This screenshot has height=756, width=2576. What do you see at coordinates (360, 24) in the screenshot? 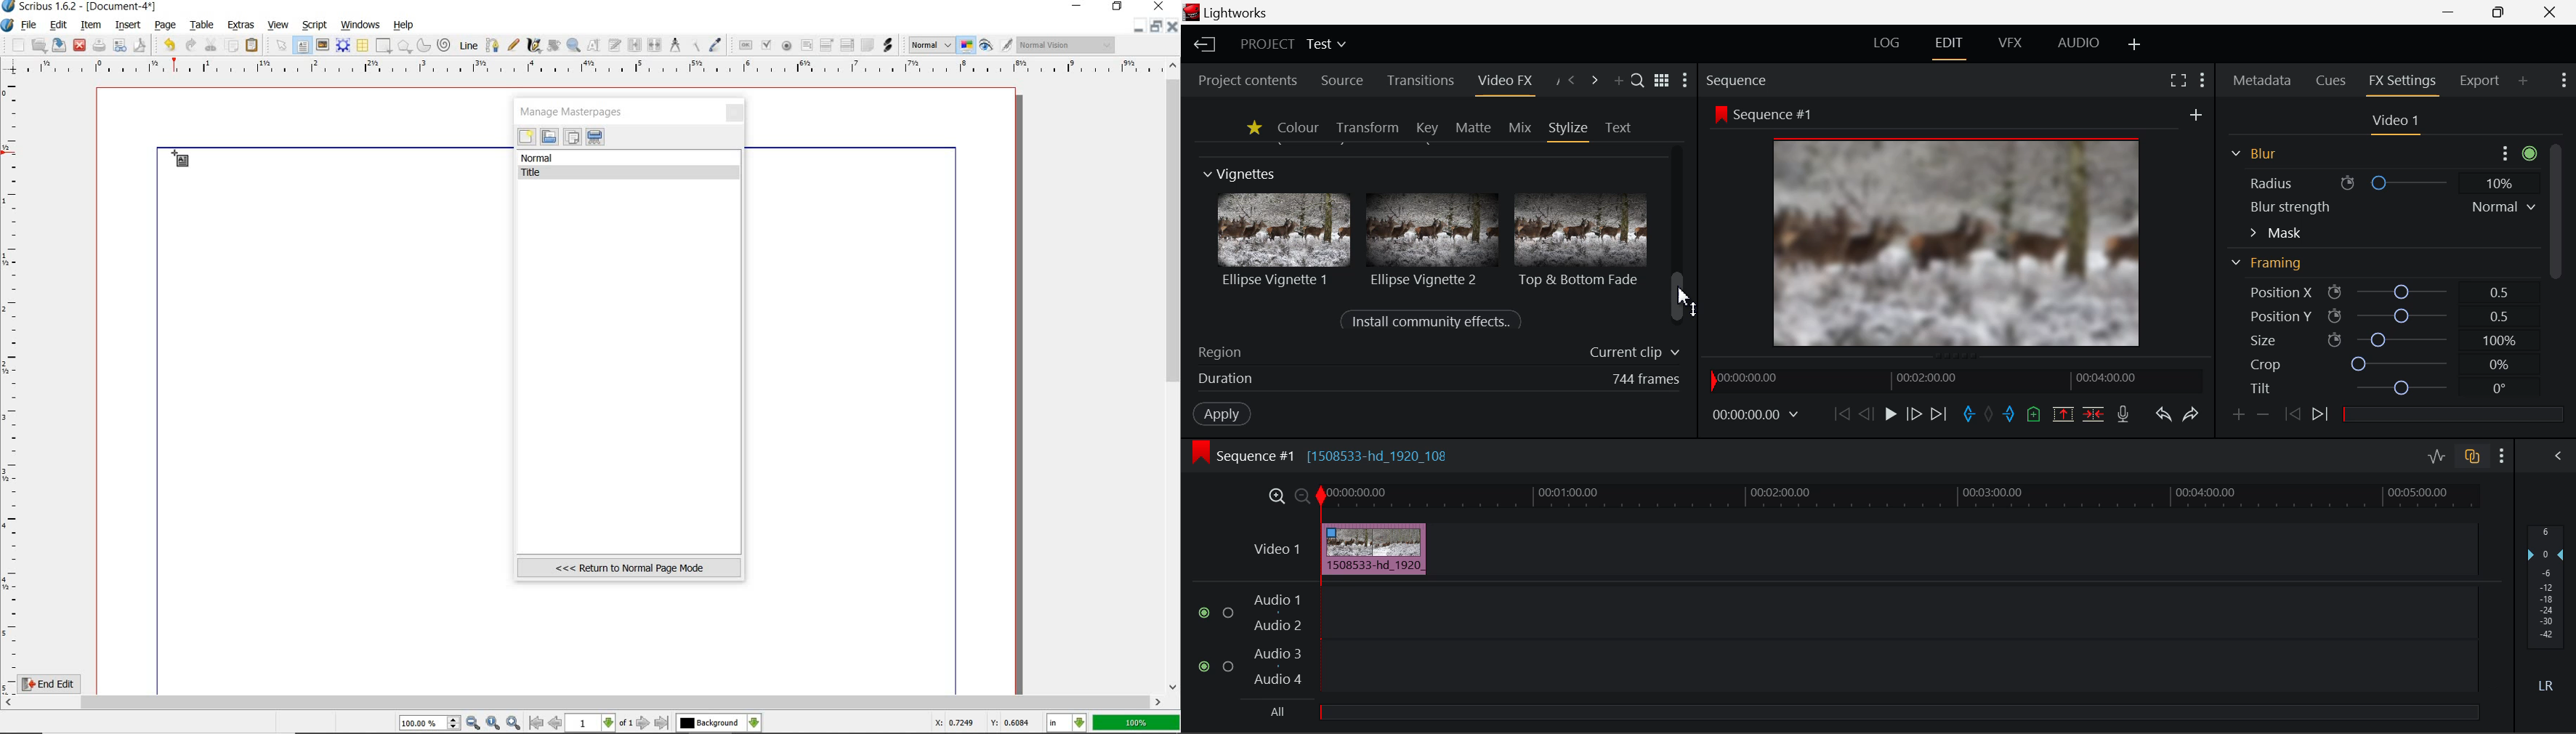
I see `windows` at bounding box center [360, 24].